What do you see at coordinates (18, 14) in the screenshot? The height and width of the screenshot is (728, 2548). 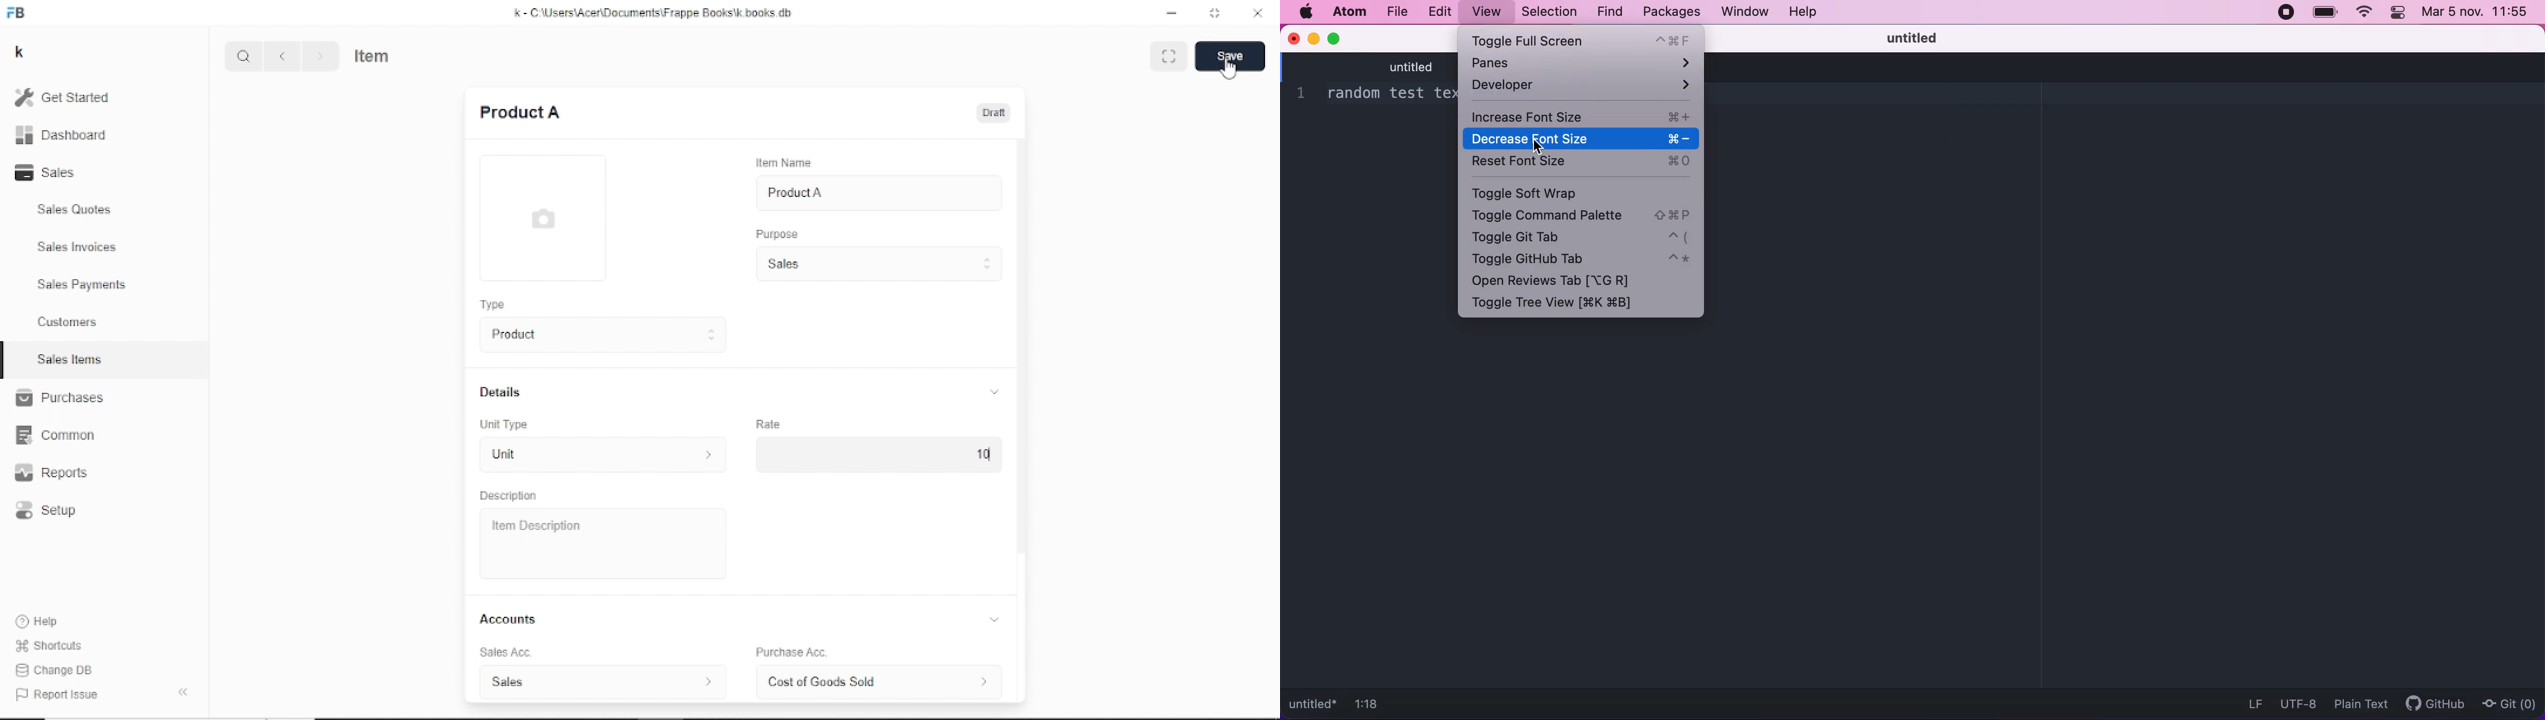 I see `FB` at bounding box center [18, 14].